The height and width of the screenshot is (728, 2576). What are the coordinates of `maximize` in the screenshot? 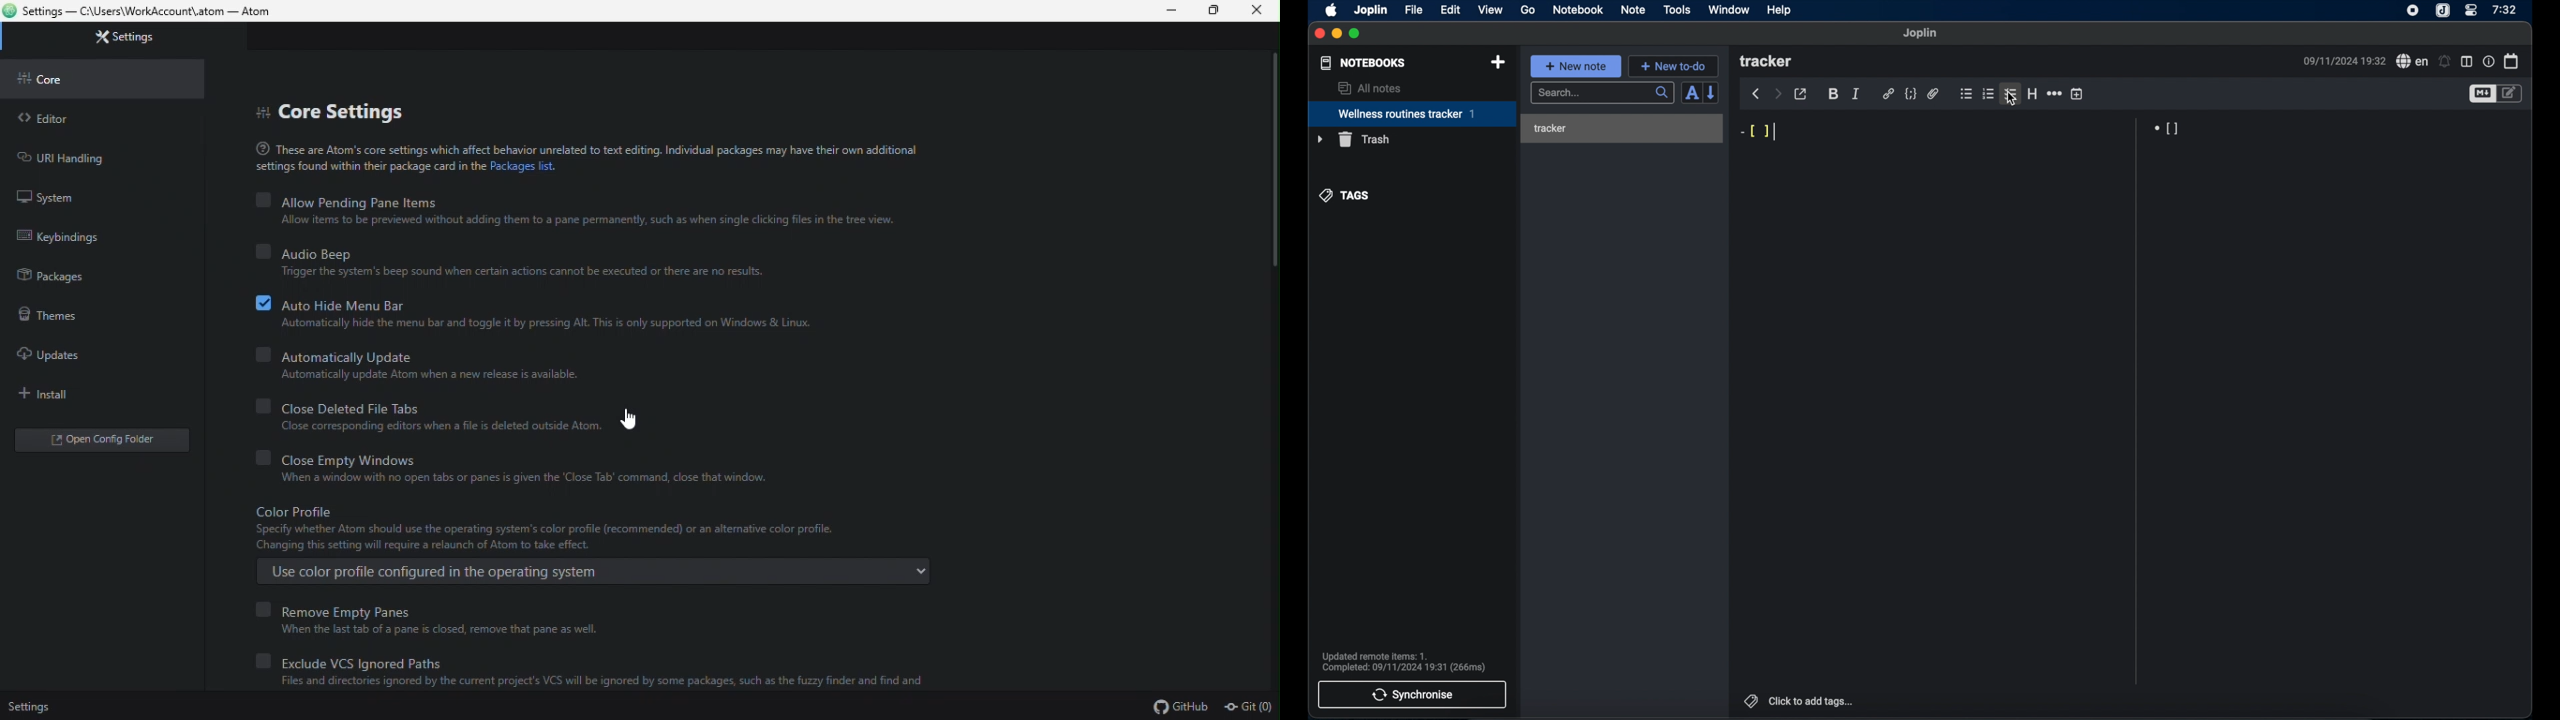 It's located at (1355, 34).